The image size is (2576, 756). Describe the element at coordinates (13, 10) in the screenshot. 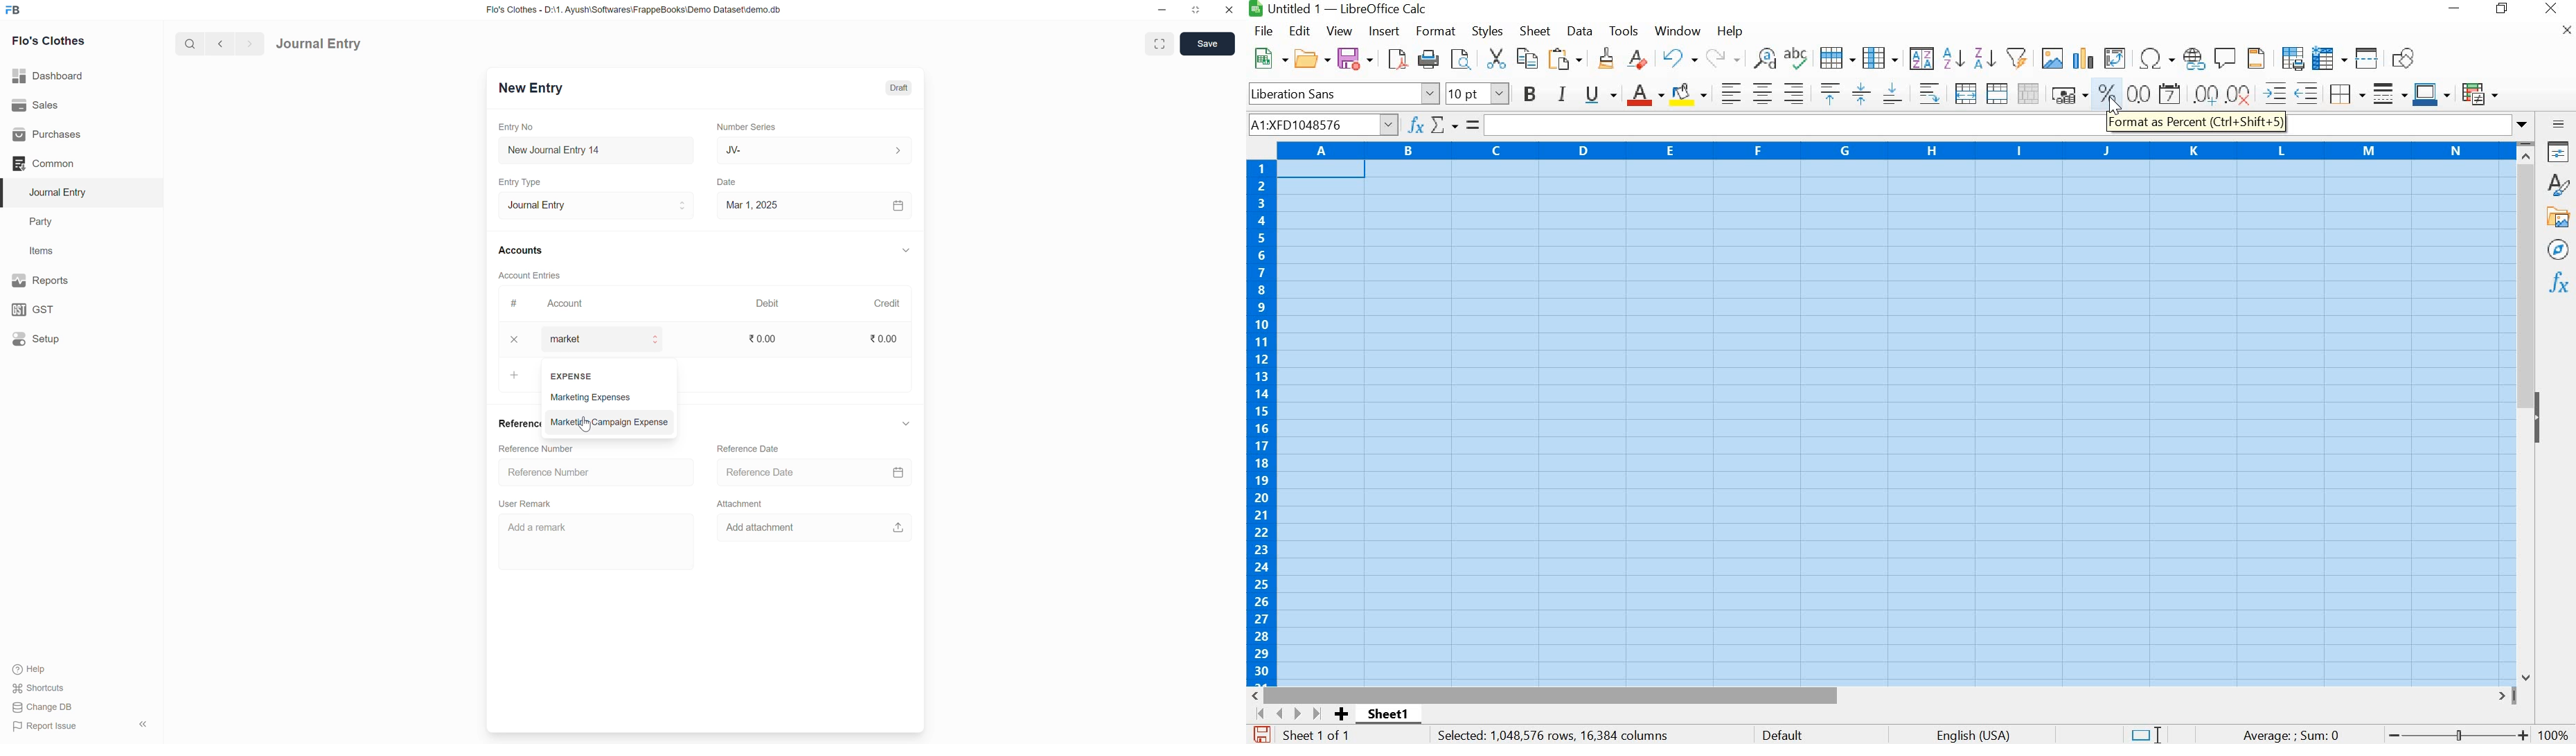

I see `FB` at that location.